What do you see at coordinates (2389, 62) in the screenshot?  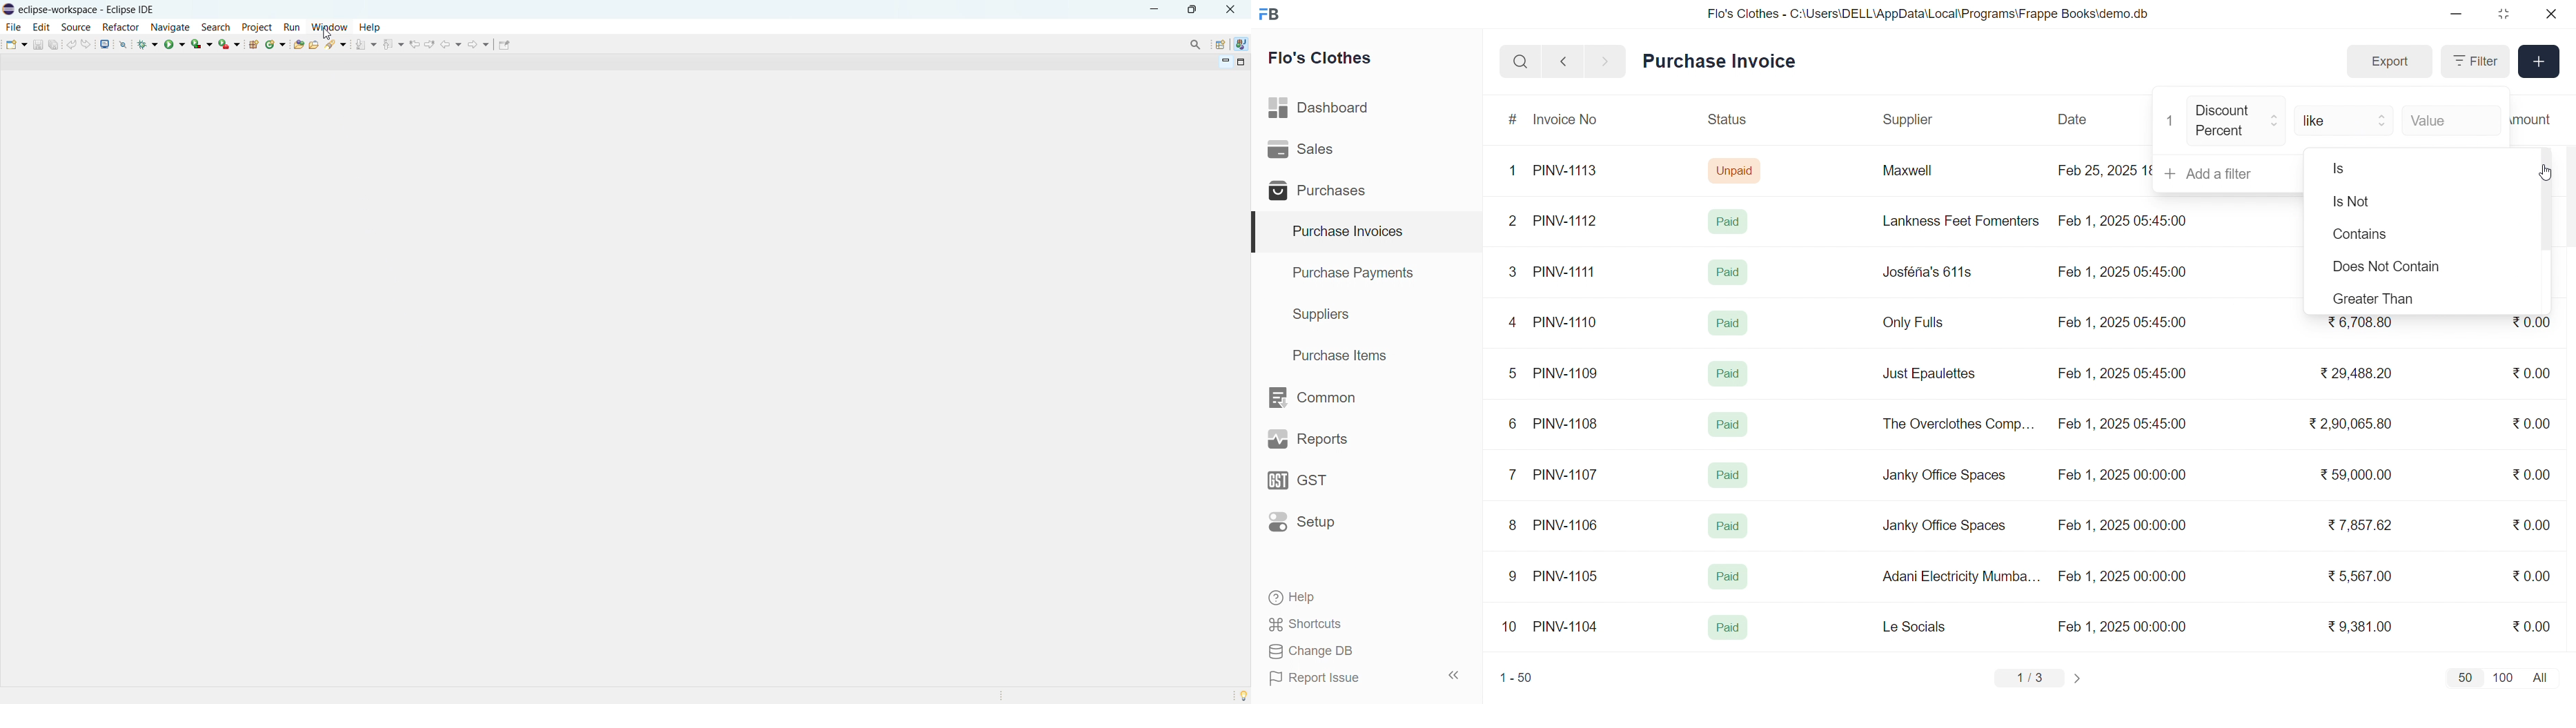 I see `Export` at bounding box center [2389, 62].